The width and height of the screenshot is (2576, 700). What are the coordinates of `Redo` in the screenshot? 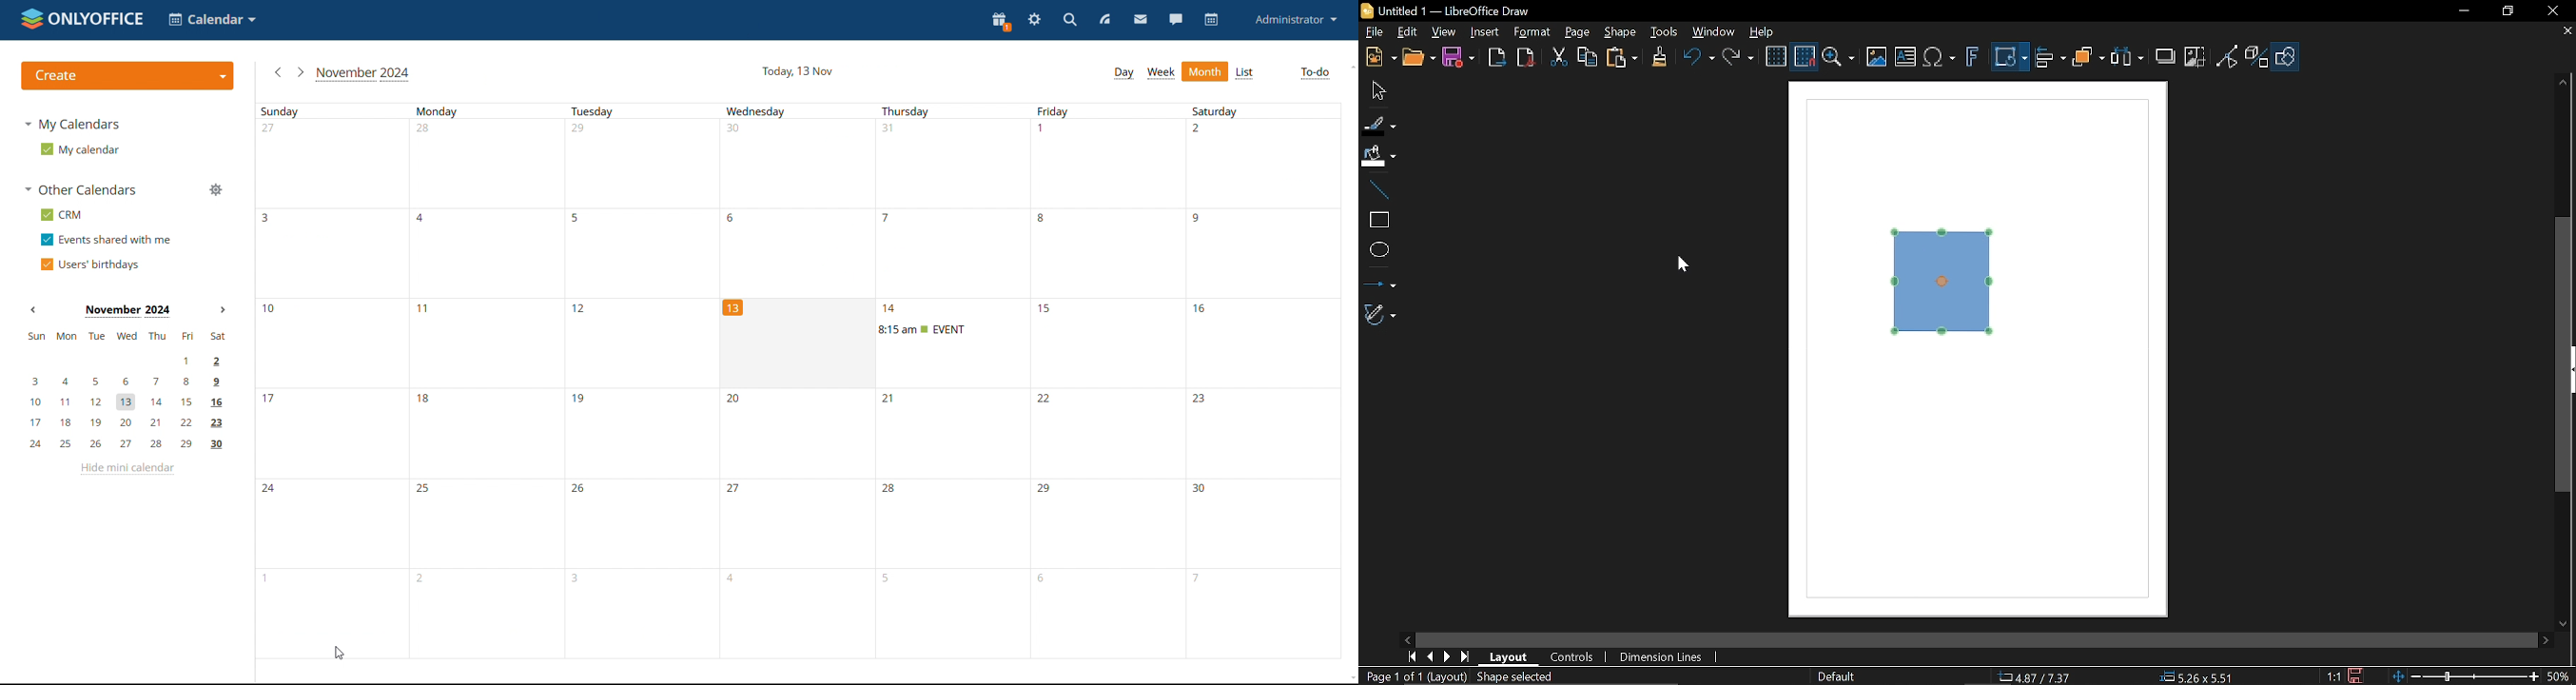 It's located at (1737, 59).